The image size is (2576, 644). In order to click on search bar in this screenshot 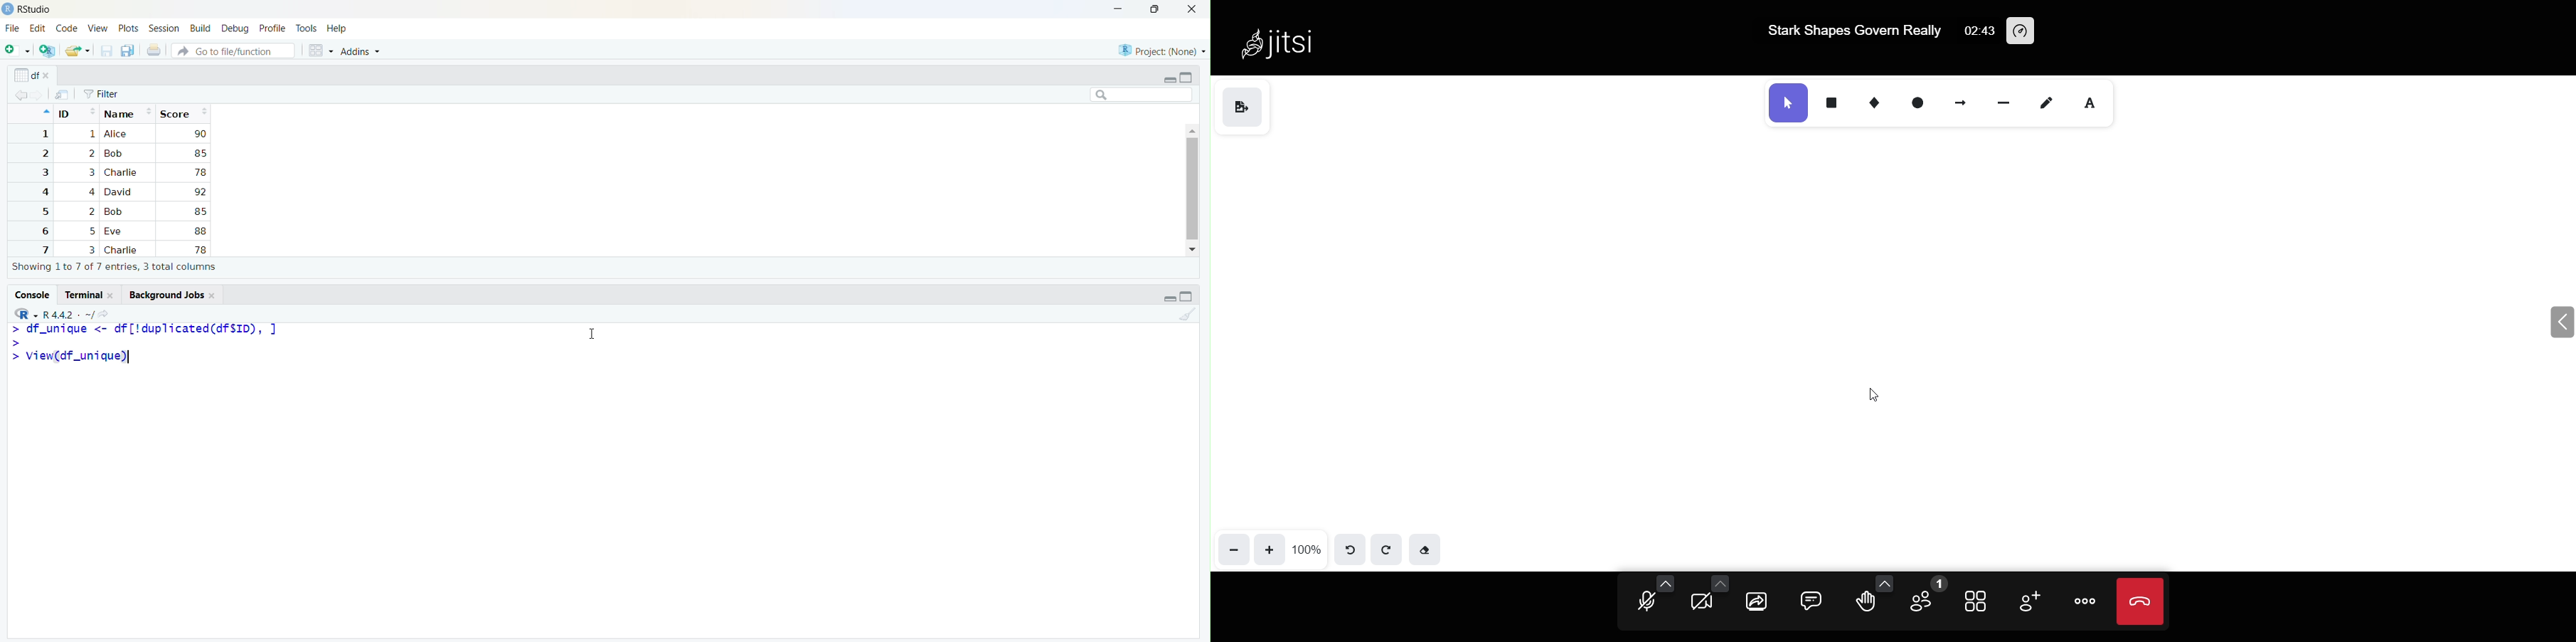, I will do `click(1142, 94)`.